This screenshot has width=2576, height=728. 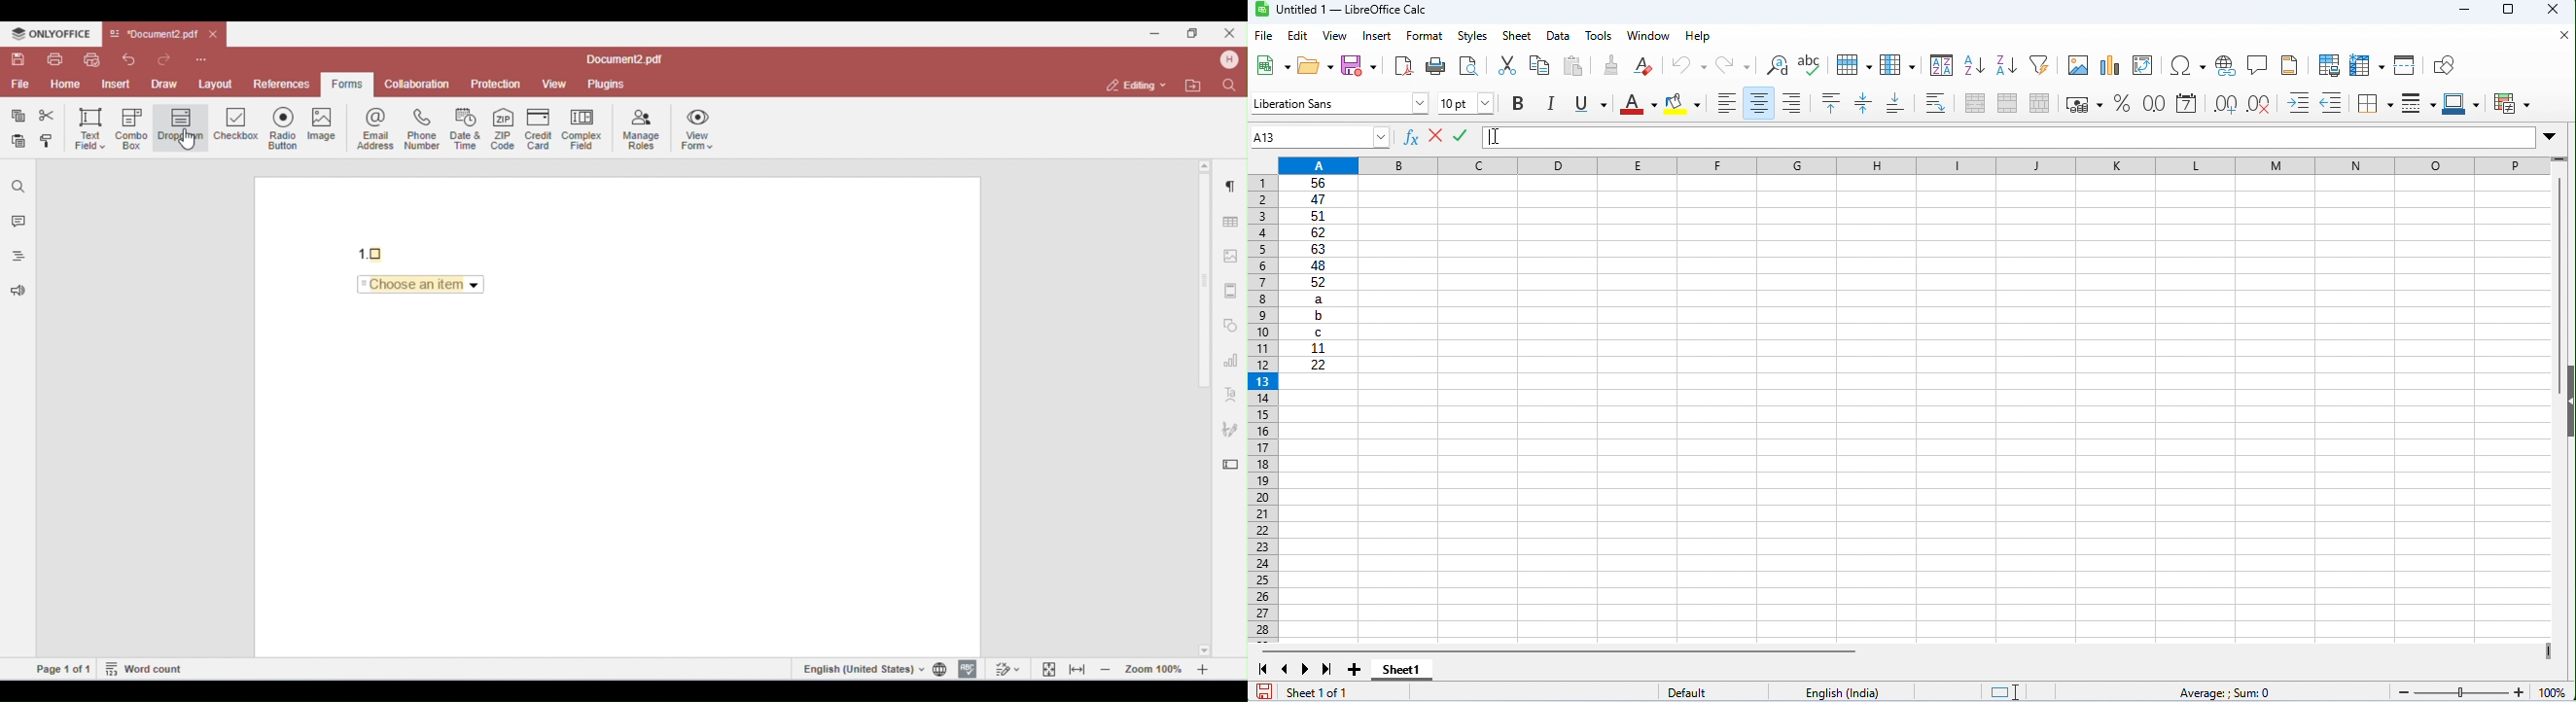 What do you see at coordinates (2558, 158) in the screenshot?
I see `drag to view more rows` at bounding box center [2558, 158].